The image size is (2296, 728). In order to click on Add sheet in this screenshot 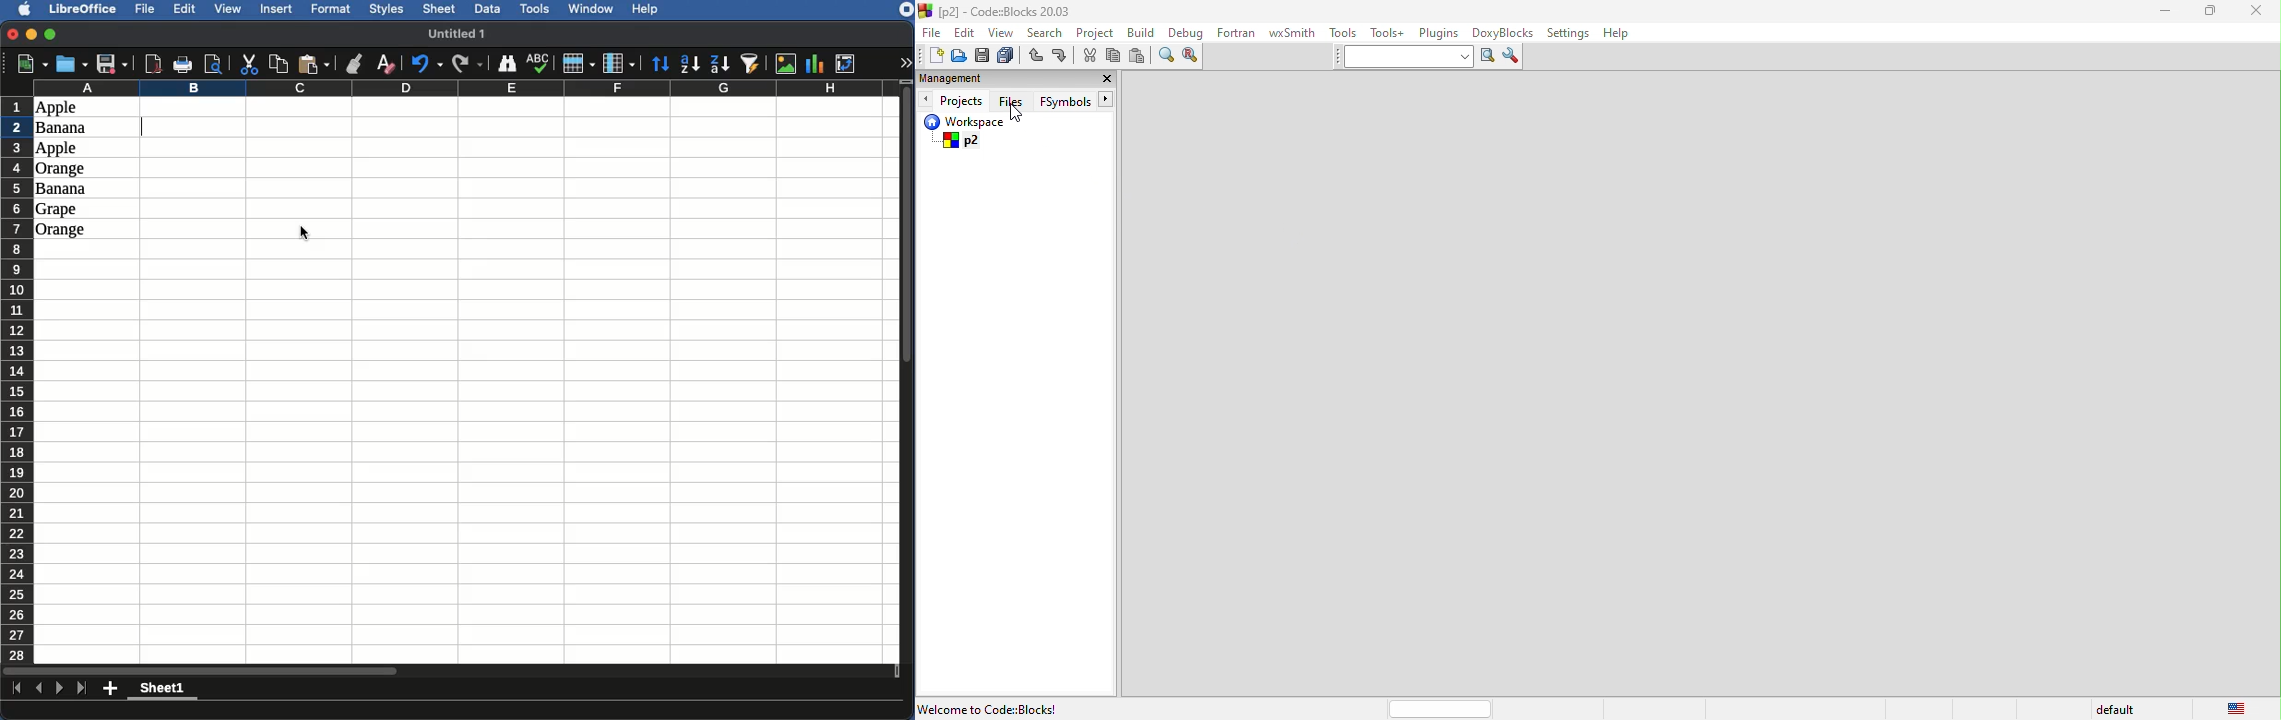, I will do `click(111, 690)`.